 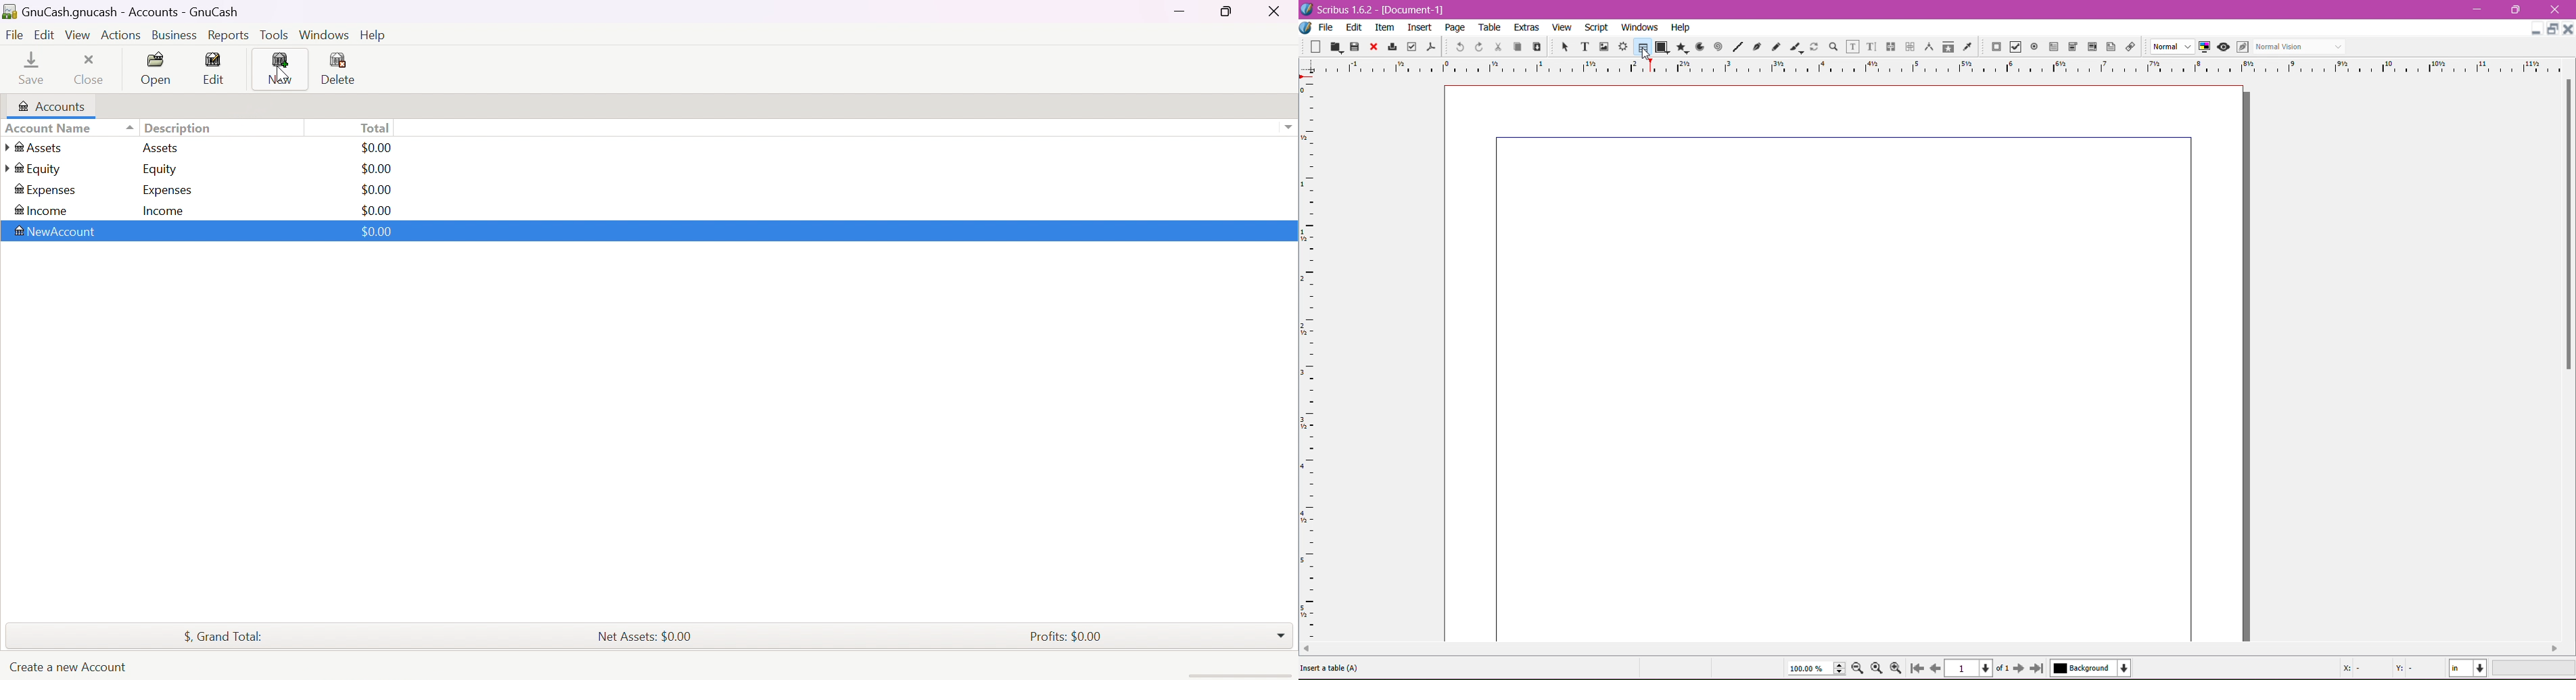 I want to click on Undo, so click(x=1458, y=46).